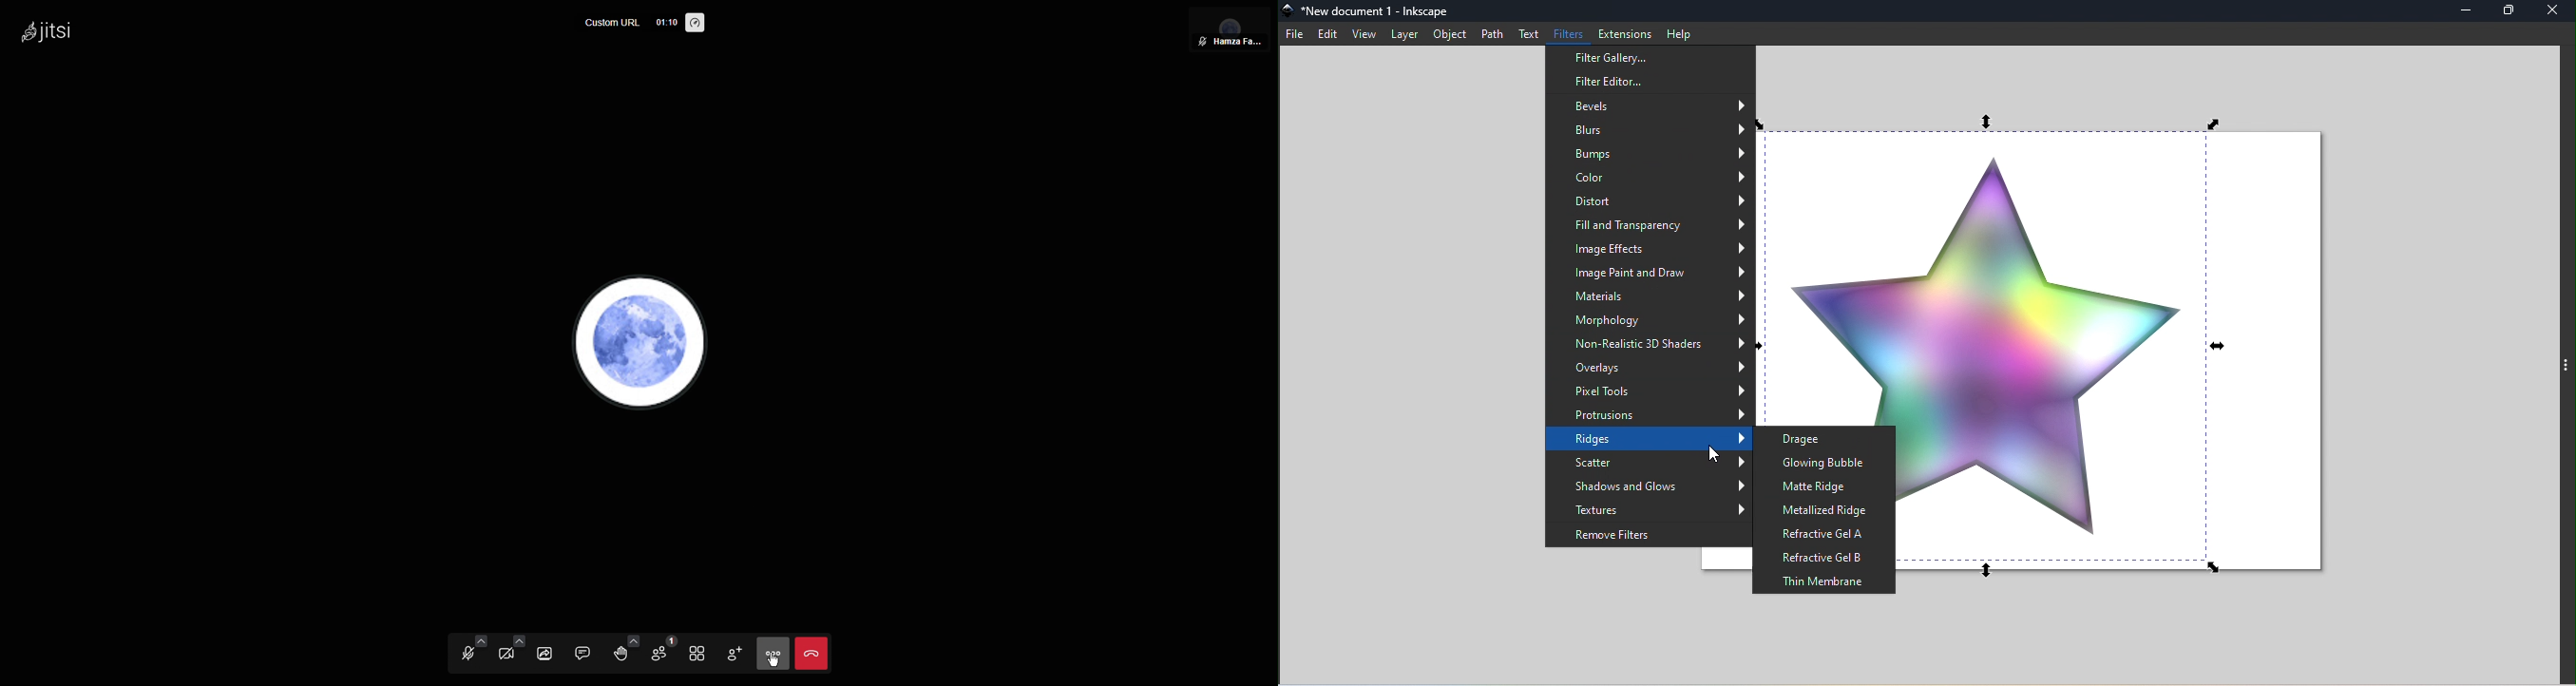 The width and height of the screenshot is (2576, 700). What do you see at coordinates (1648, 180) in the screenshot?
I see `Color` at bounding box center [1648, 180].